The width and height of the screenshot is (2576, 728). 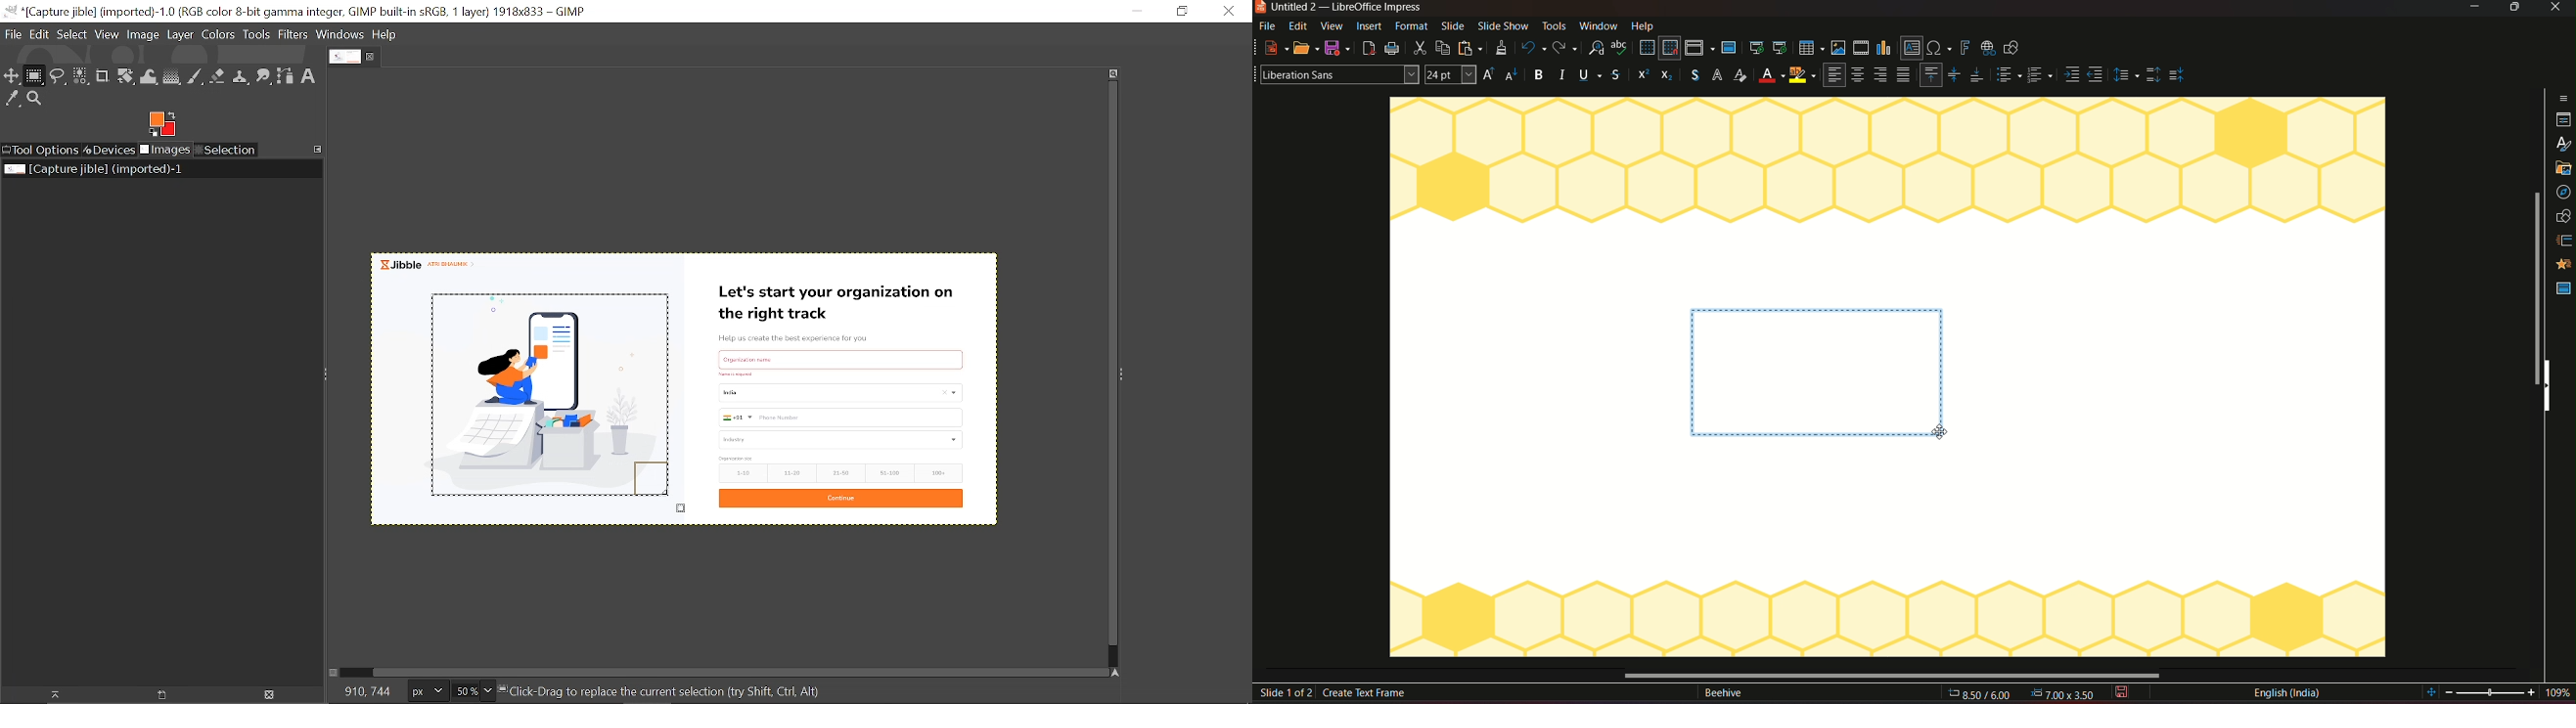 What do you see at coordinates (2097, 76) in the screenshot?
I see `Align side 2` at bounding box center [2097, 76].